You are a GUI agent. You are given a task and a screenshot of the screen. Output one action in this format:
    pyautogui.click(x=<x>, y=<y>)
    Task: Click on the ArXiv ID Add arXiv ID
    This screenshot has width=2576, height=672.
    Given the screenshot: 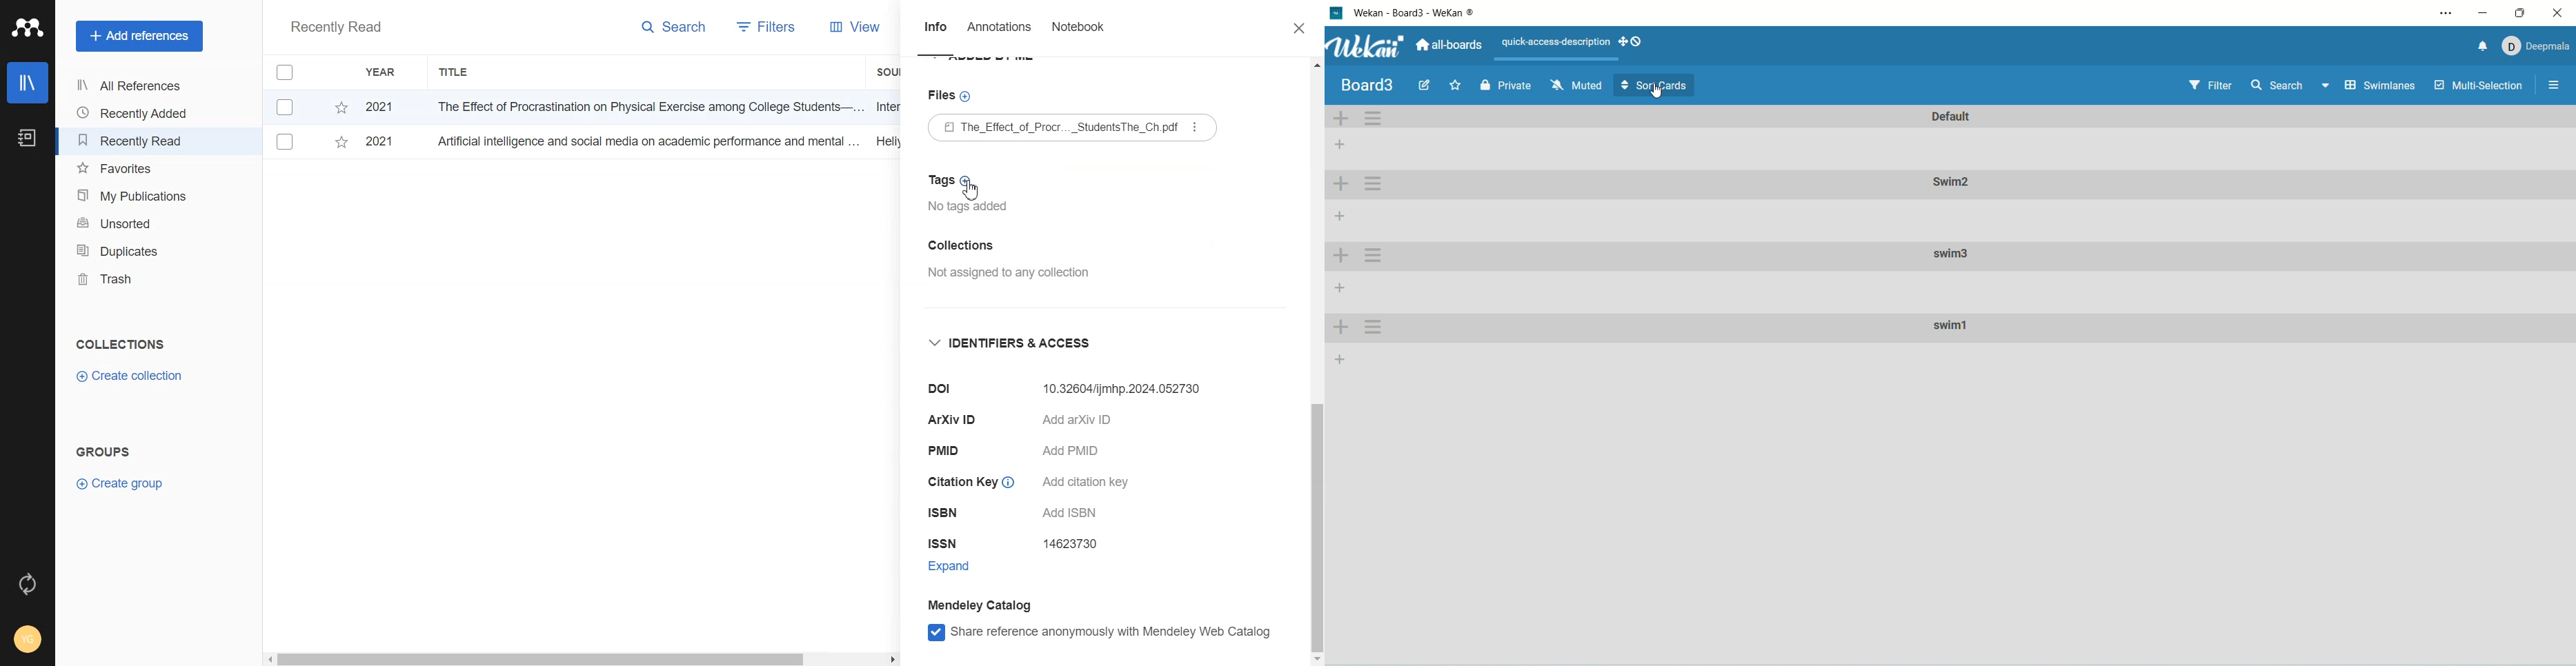 What is the action you would take?
    pyautogui.click(x=1041, y=421)
    